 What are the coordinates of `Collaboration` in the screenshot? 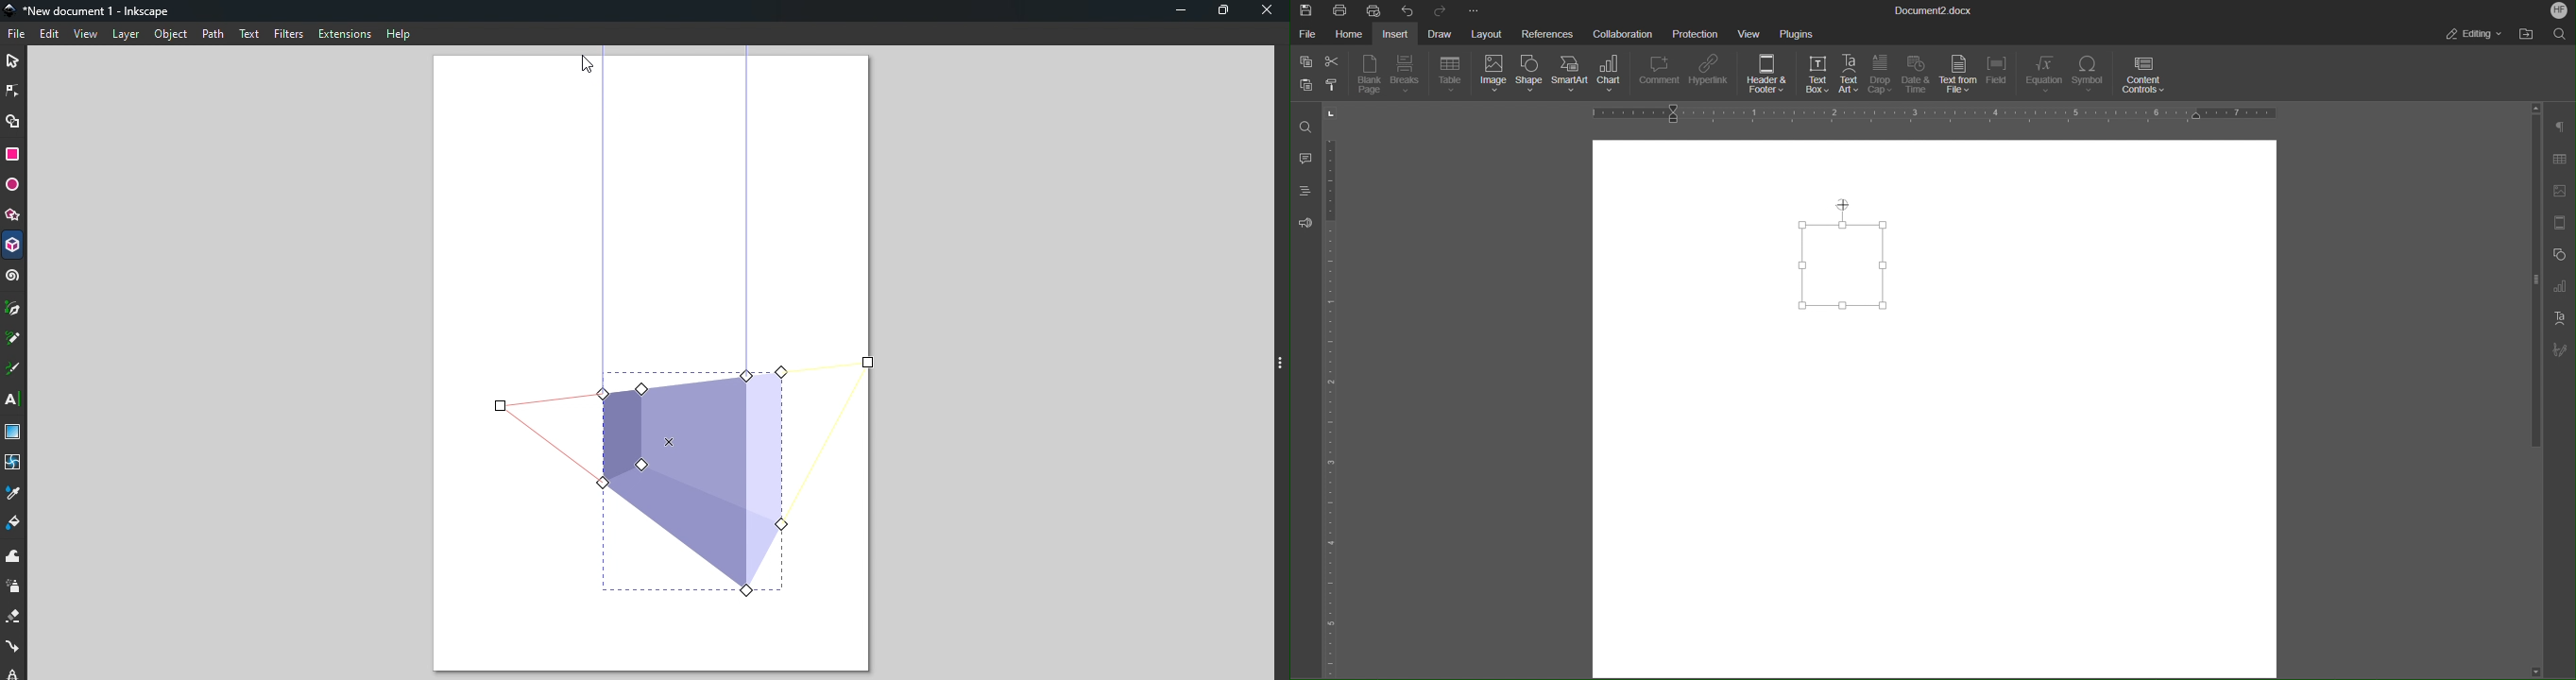 It's located at (1621, 32).